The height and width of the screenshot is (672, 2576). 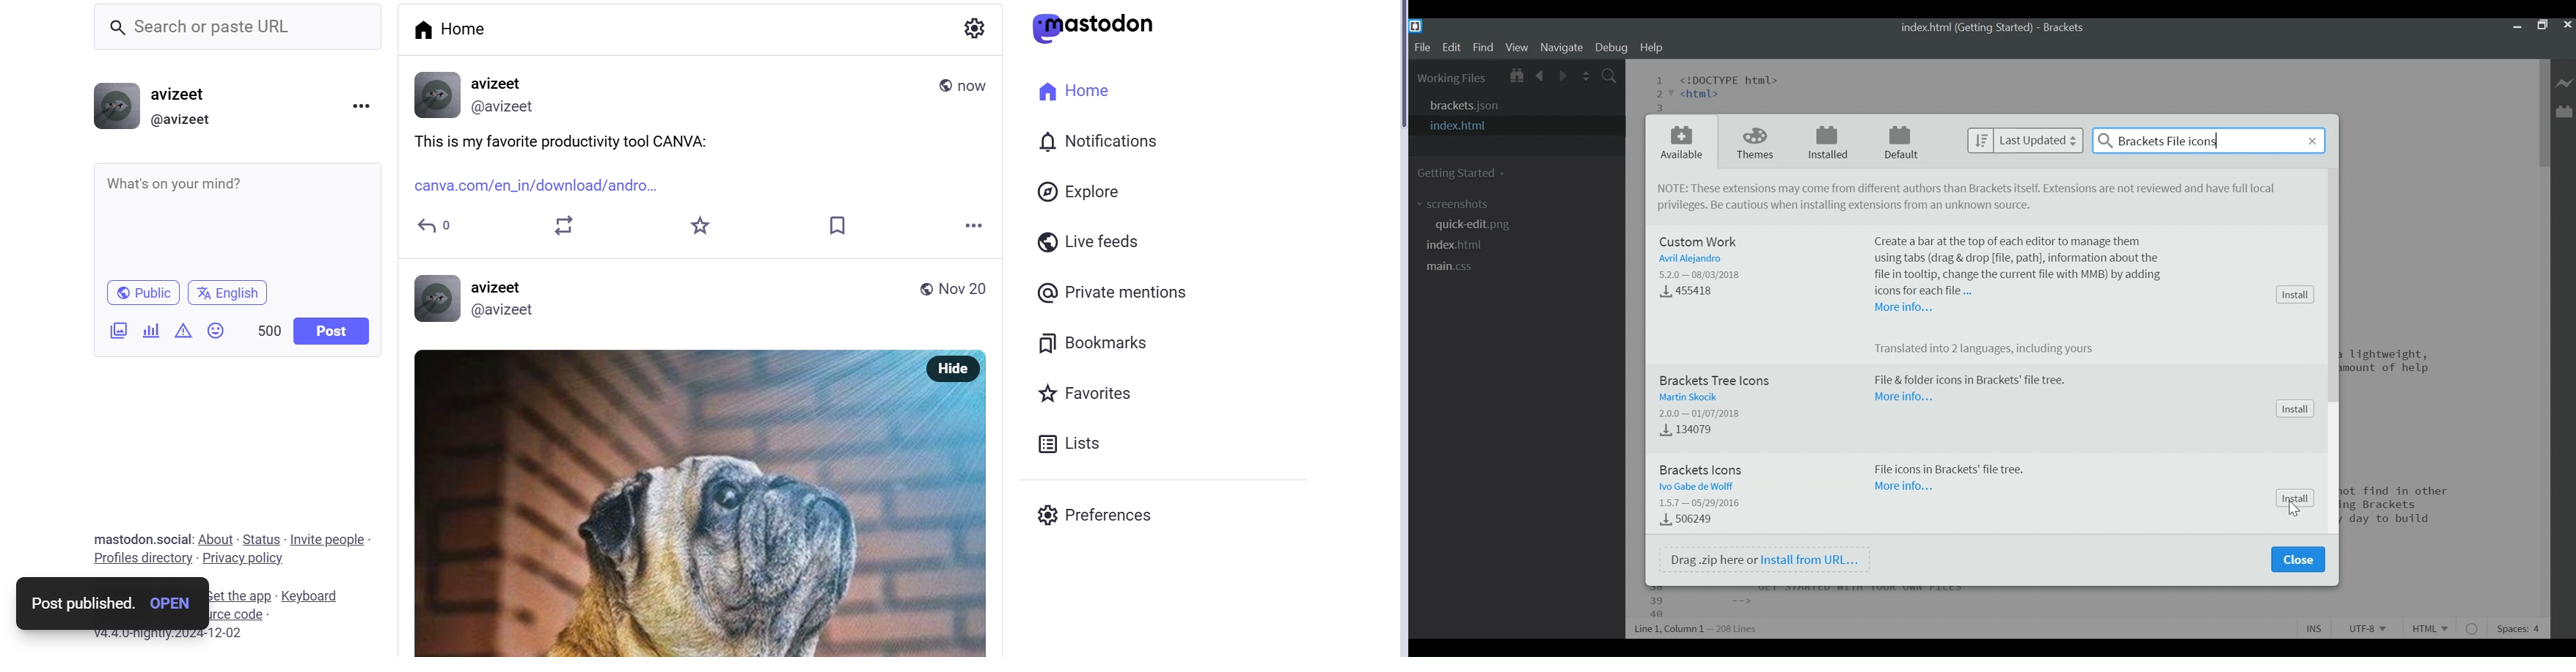 What do you see at coordinates (1517, 75) in the screenshot?
I see `Show in File tree` at bounding box center [1517, 75].